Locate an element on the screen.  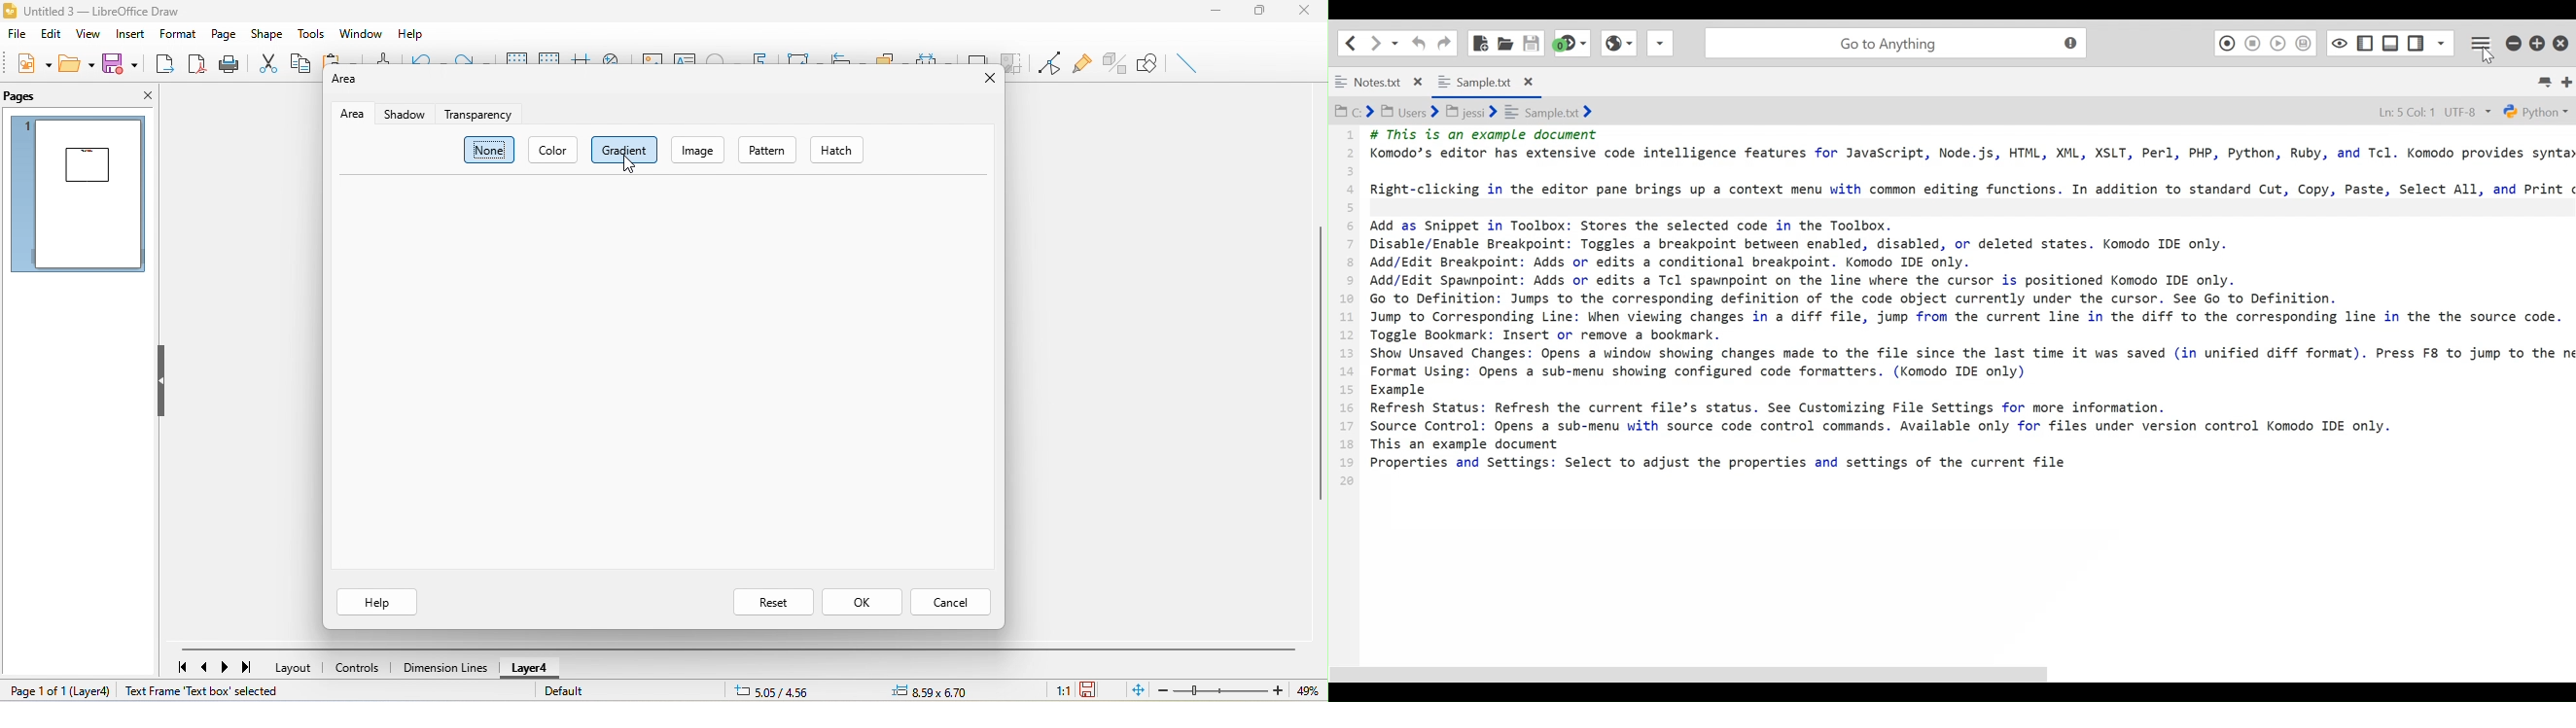
special character is located at coordinates (722, 55).